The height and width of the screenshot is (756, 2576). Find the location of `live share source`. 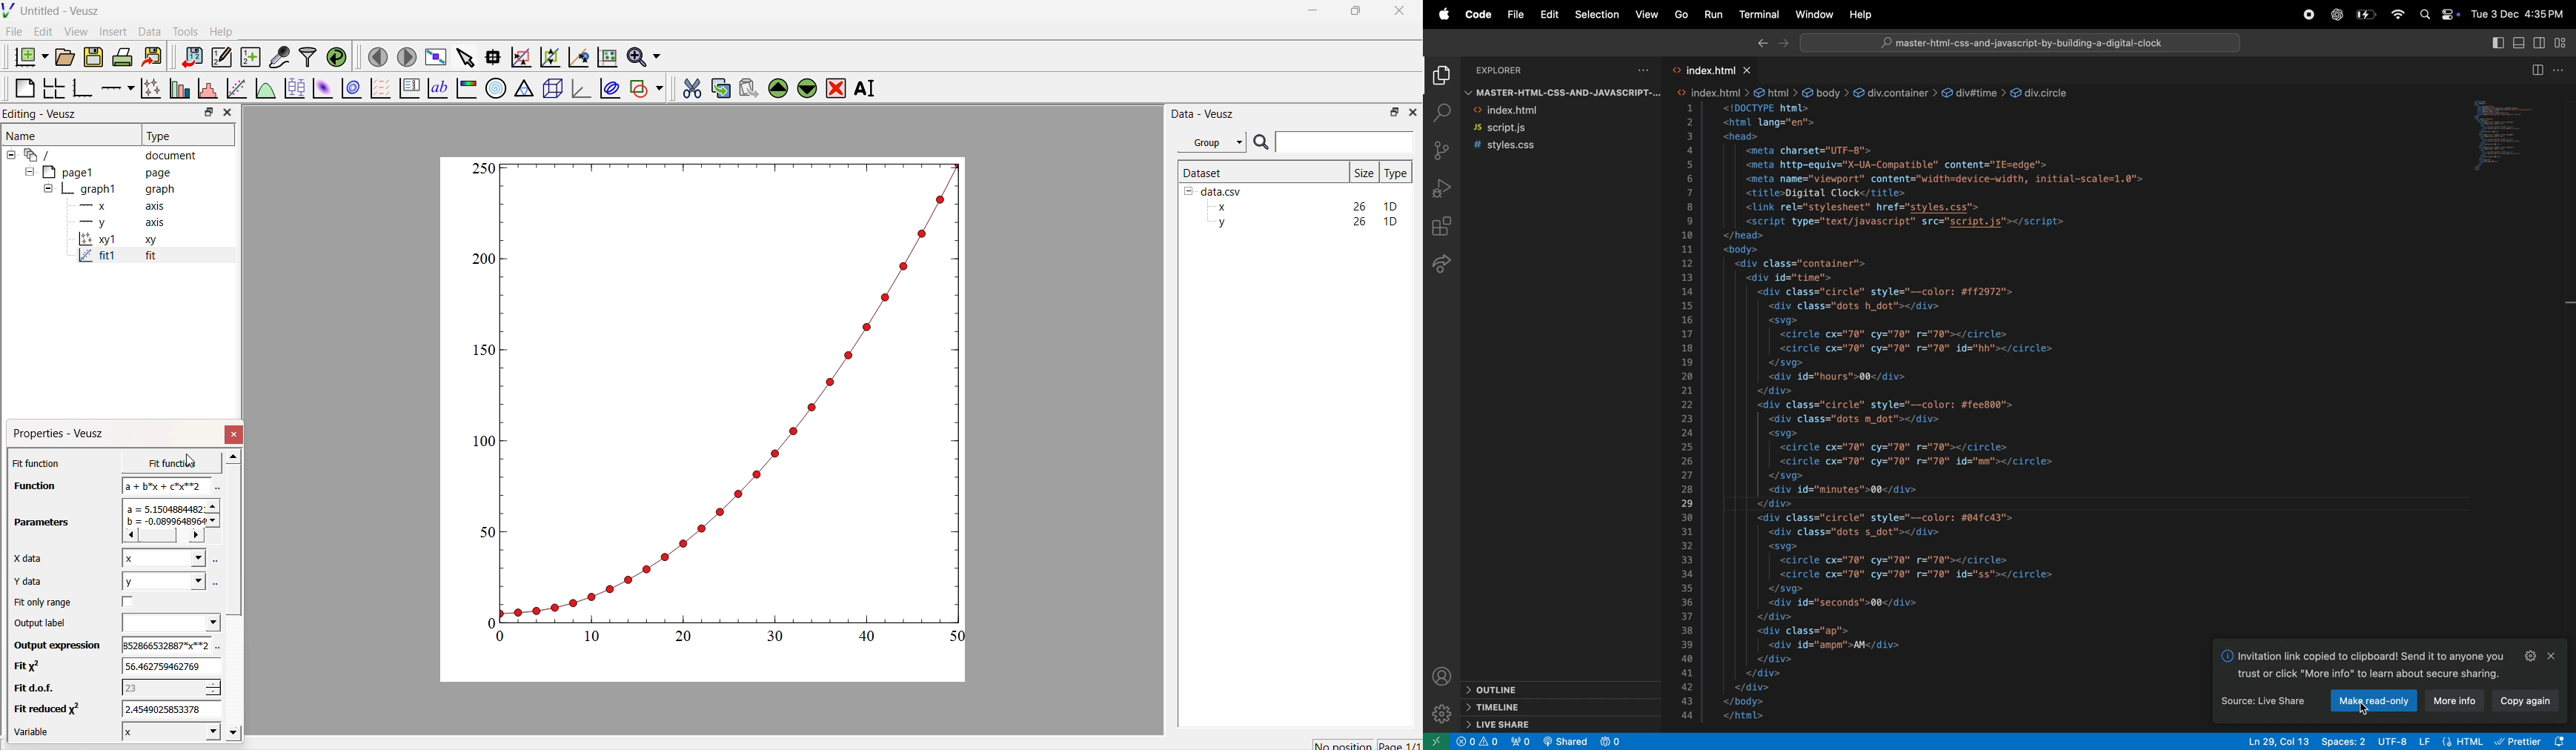

live share source is located at coordinates (2261, 702).